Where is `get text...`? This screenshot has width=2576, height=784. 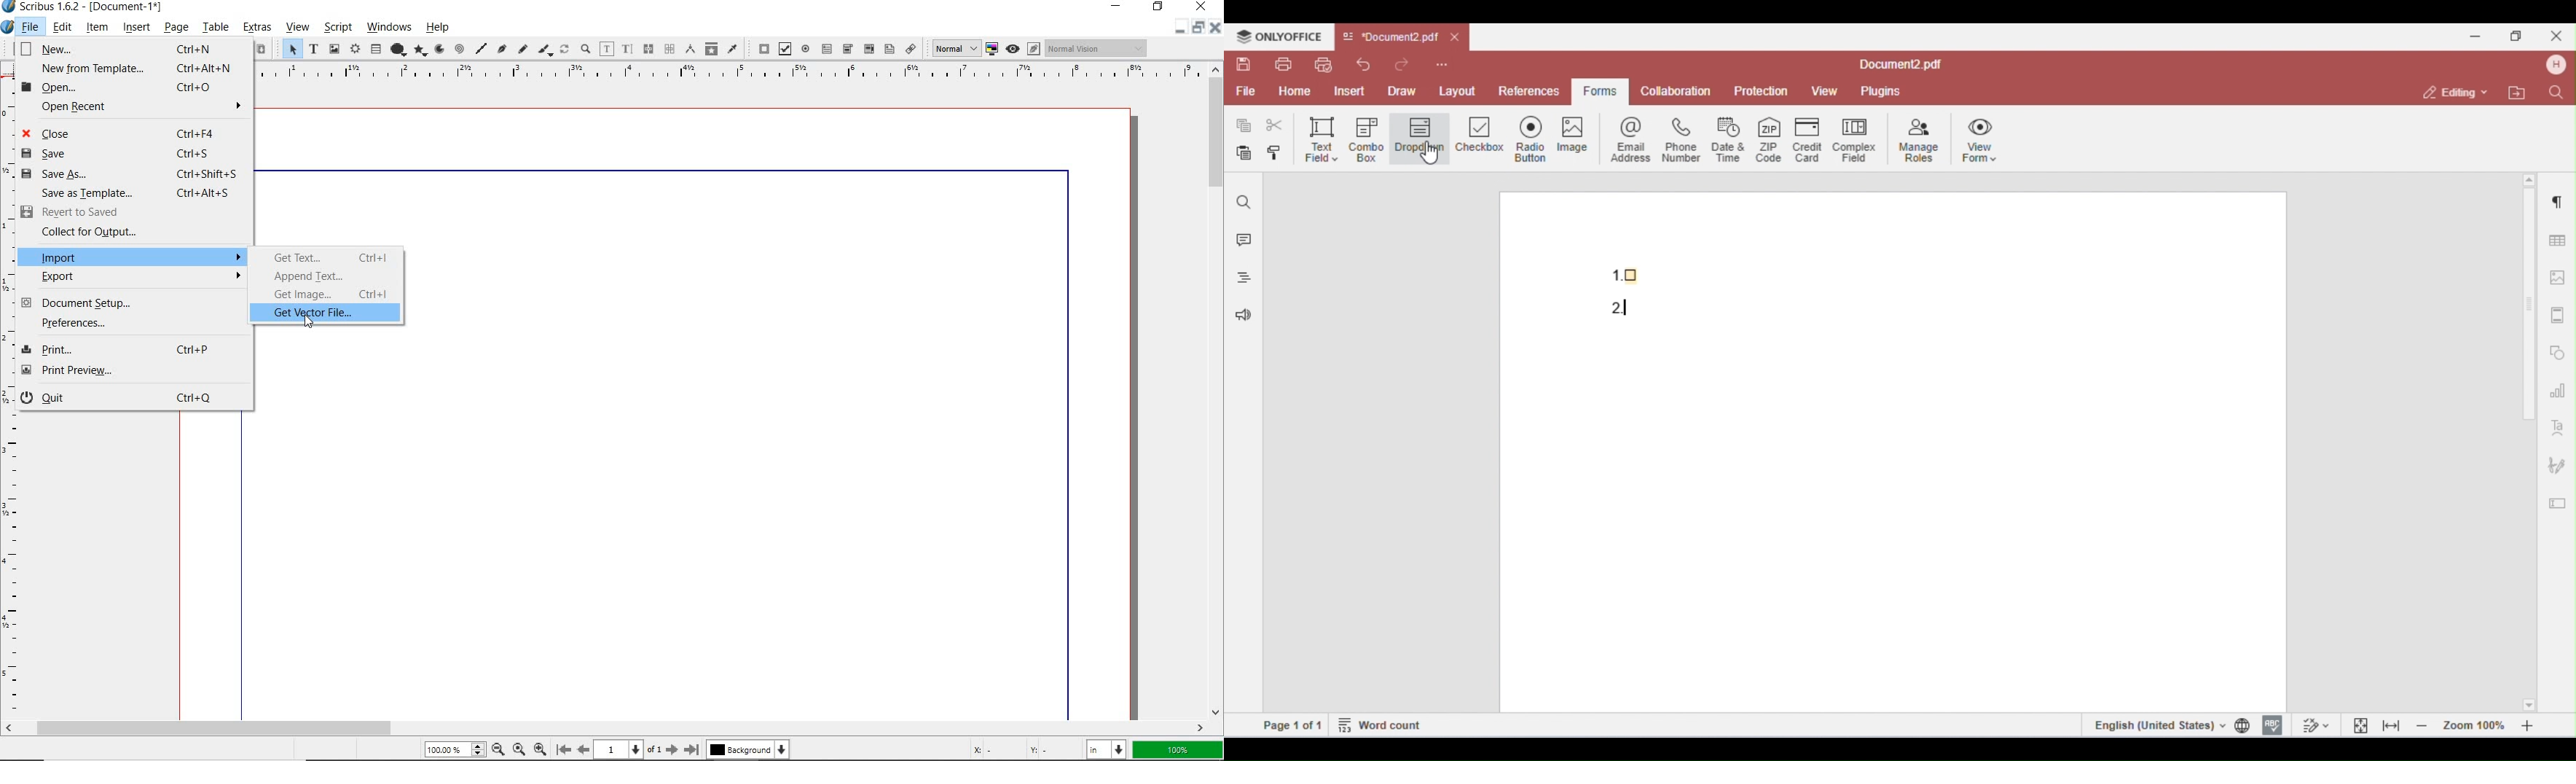 get text... is located at coordinates (330, 257).